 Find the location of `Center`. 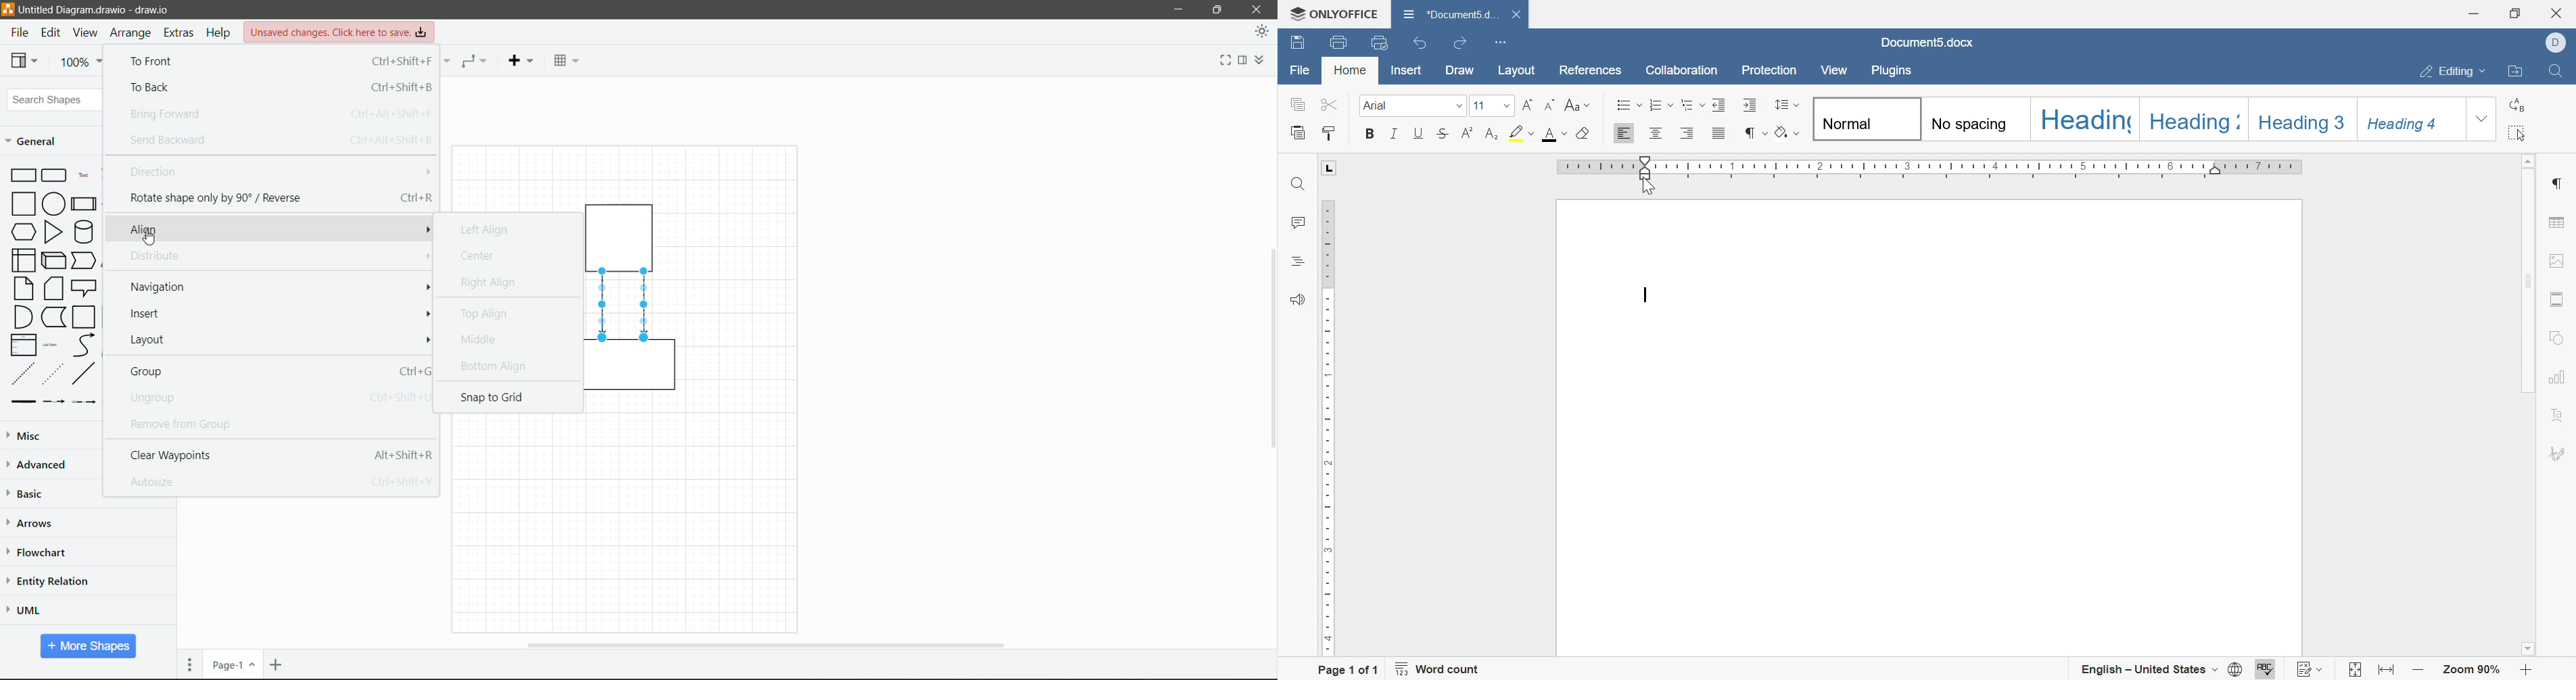

Center is located at coordinates (484, 256).